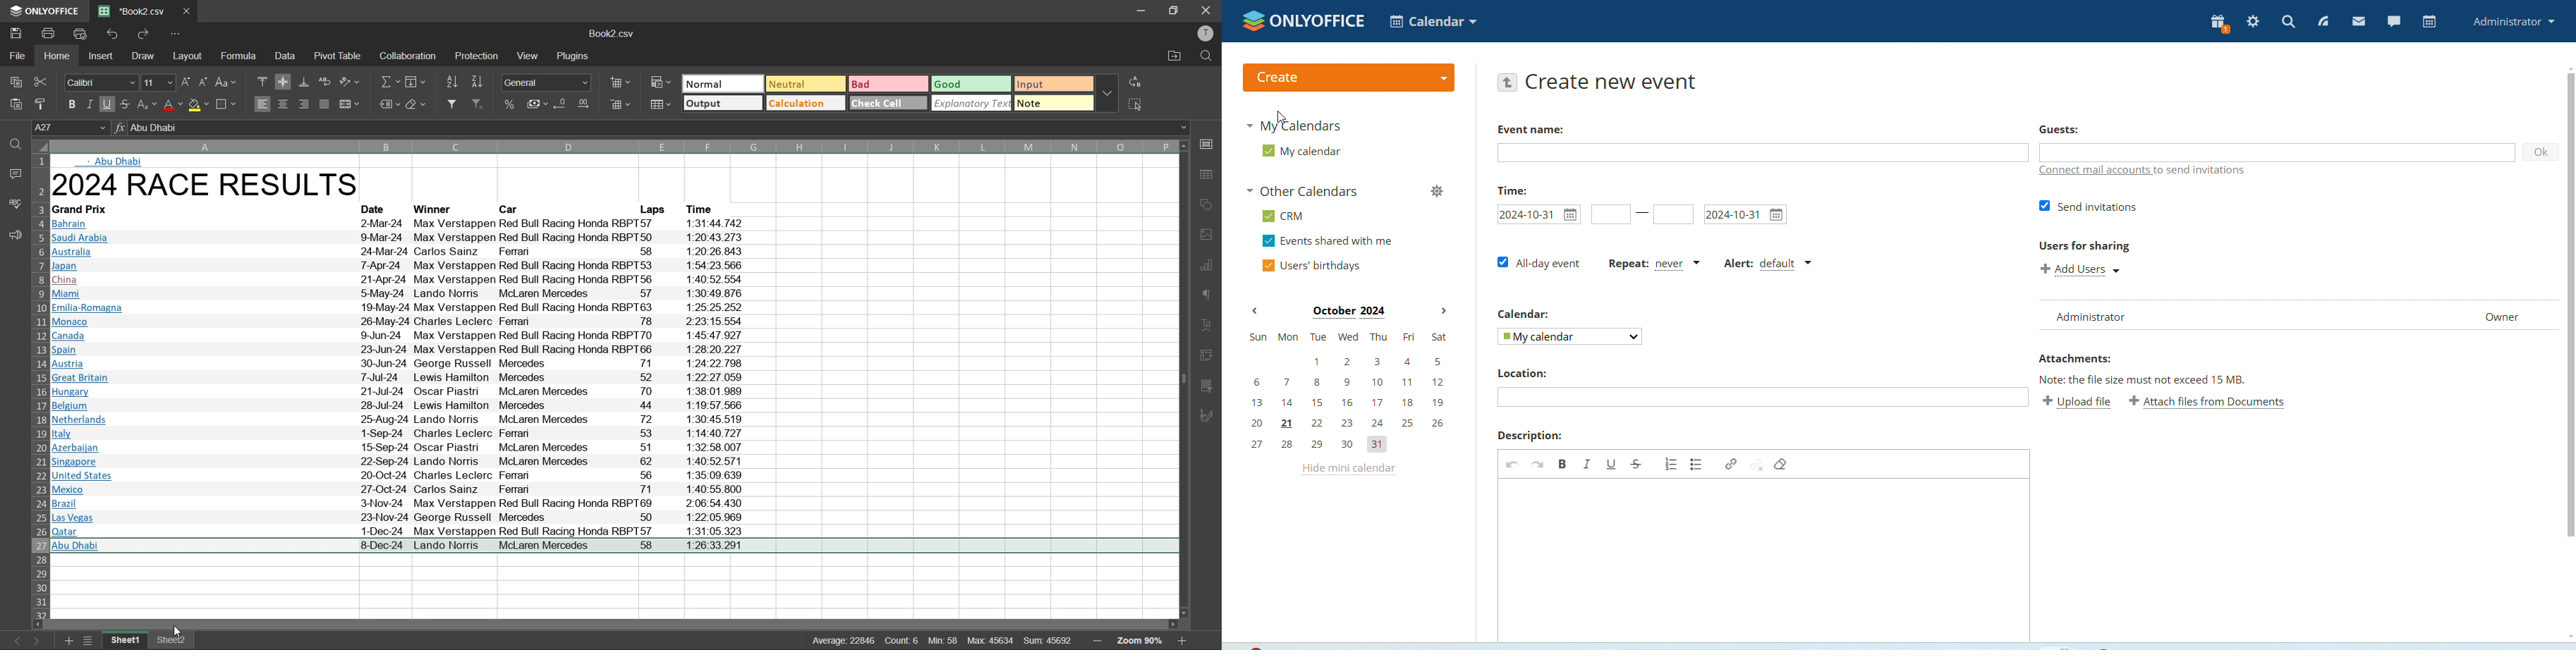 This screenshot has height=672, width=2576. Describe the element at coordinates (16, 32) in the screenshot. I see `save` at that location.